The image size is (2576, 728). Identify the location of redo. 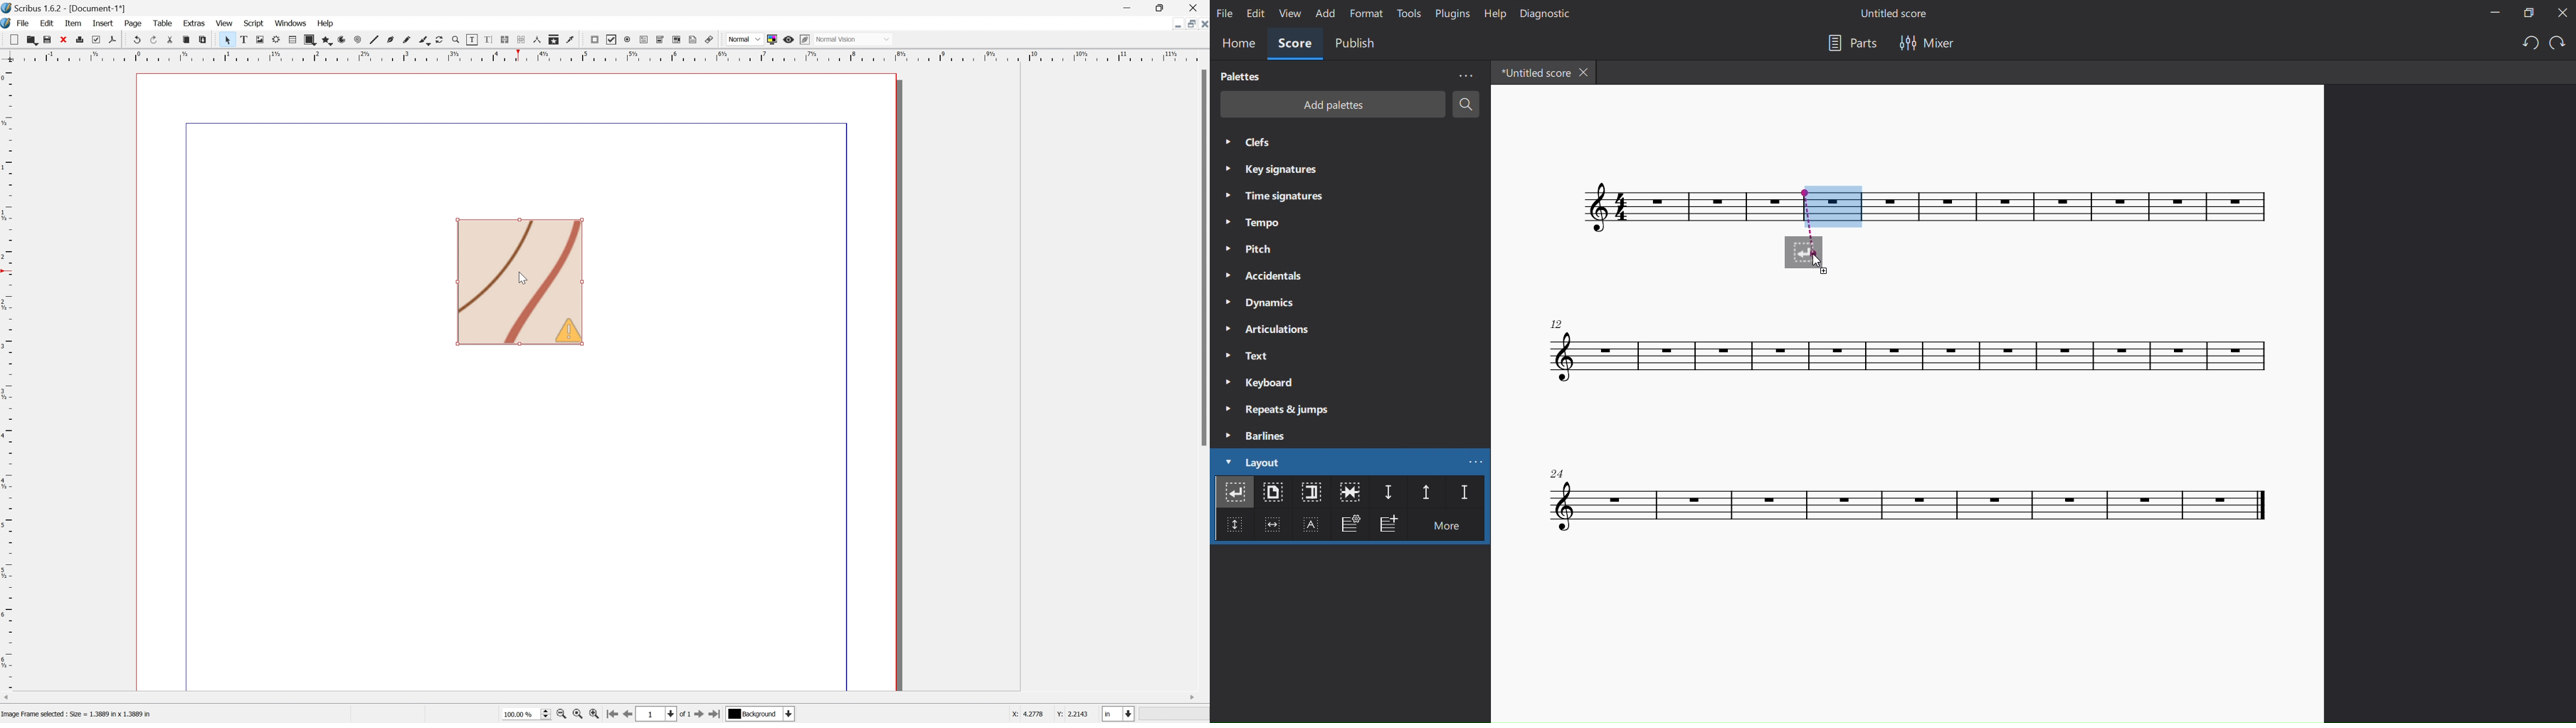
(2557, 44).